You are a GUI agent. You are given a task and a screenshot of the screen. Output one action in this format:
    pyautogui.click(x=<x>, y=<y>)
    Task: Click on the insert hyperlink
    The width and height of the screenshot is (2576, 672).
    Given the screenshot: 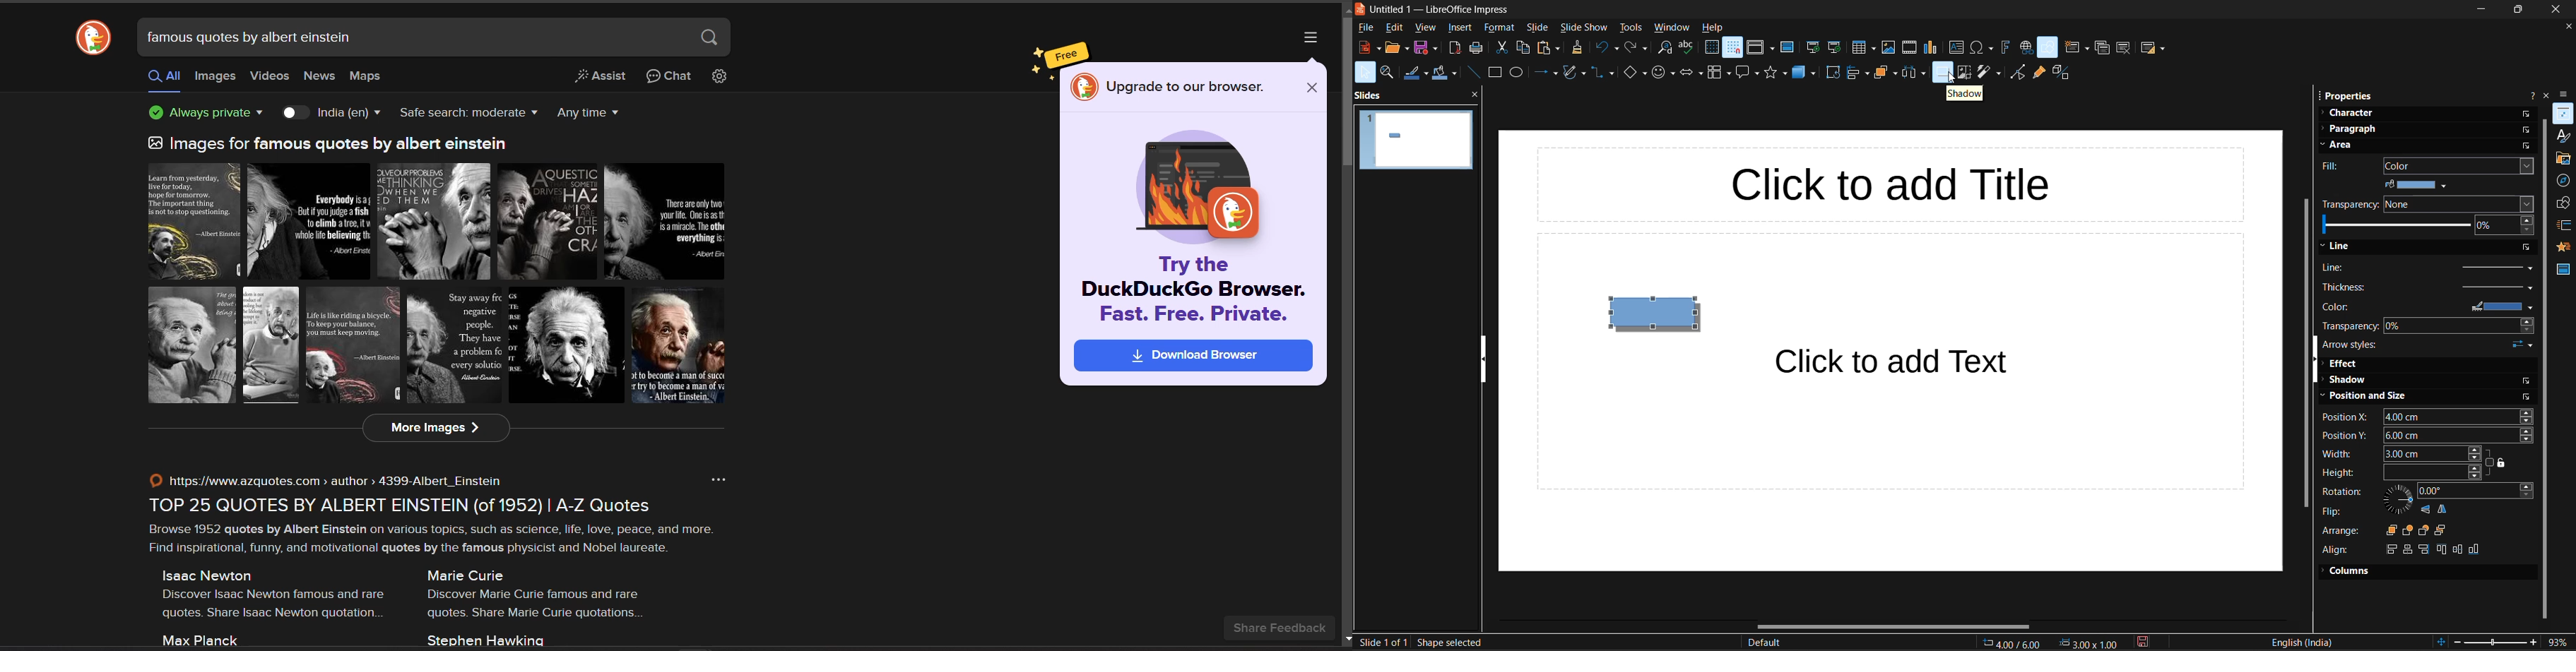 What is the action you would take?
    pyautogui.click(x=2023, y=48)
    